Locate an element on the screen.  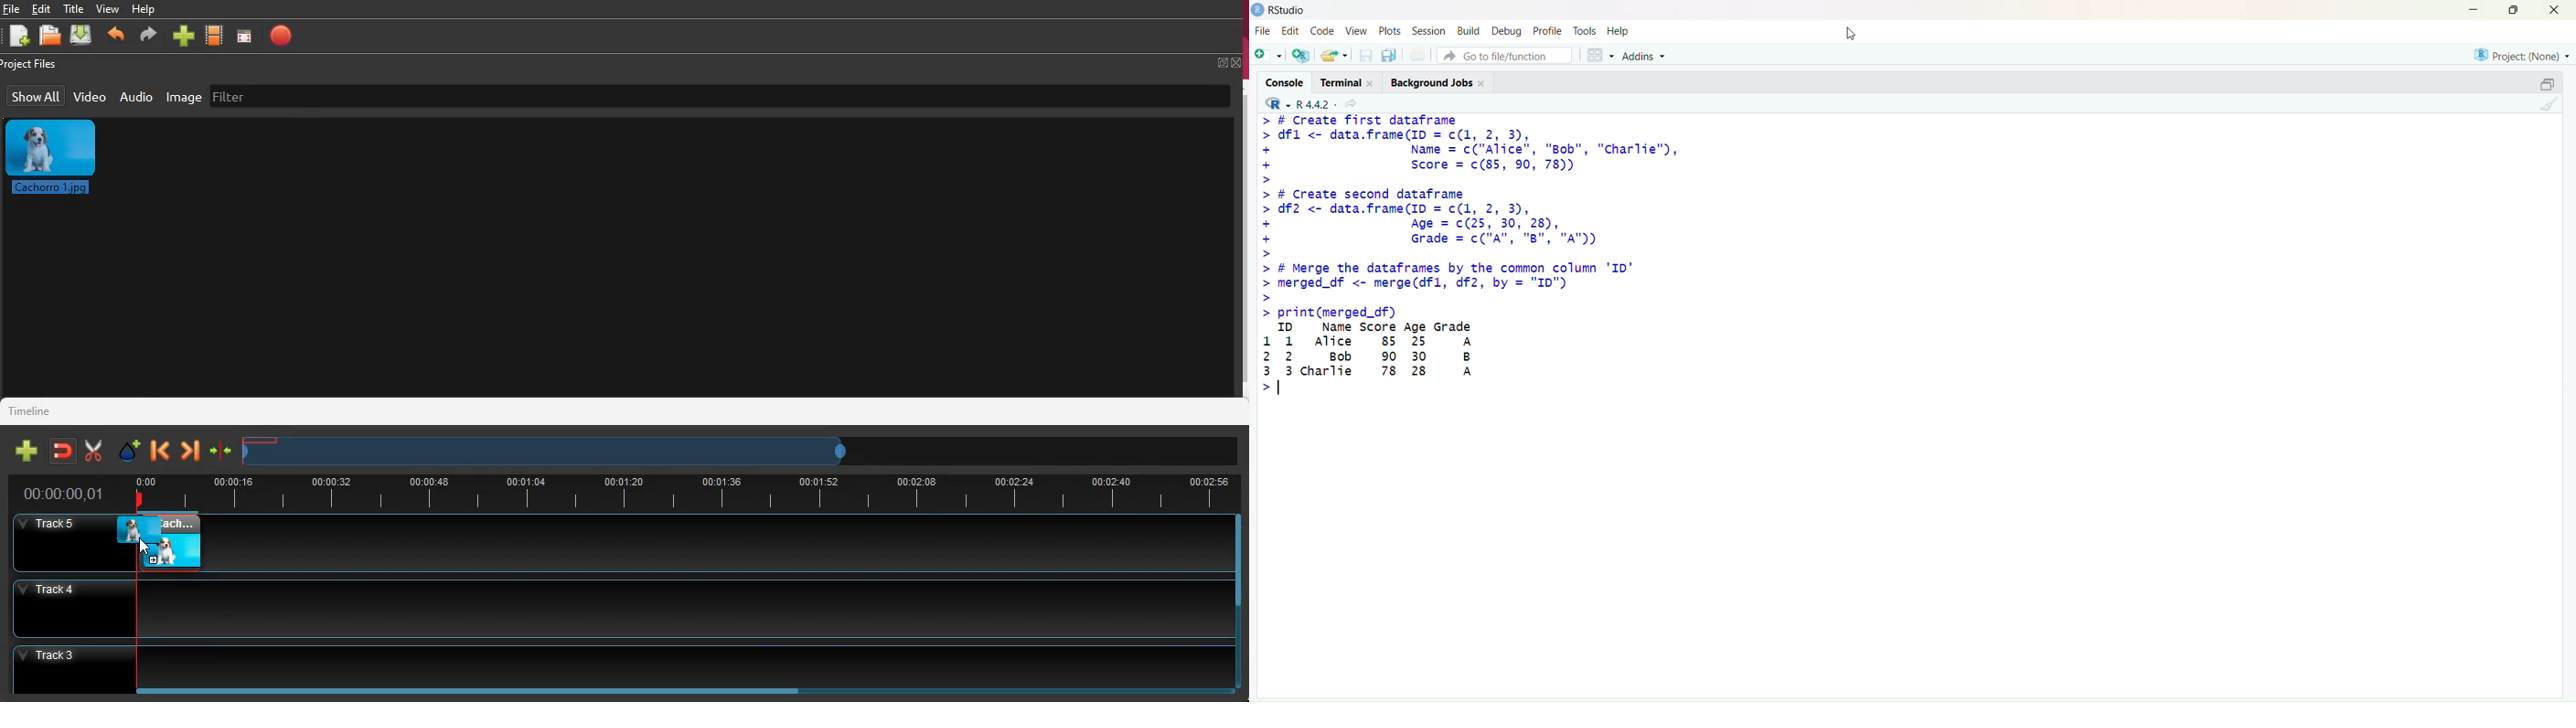
new file is located at coordinates (1266, 53).